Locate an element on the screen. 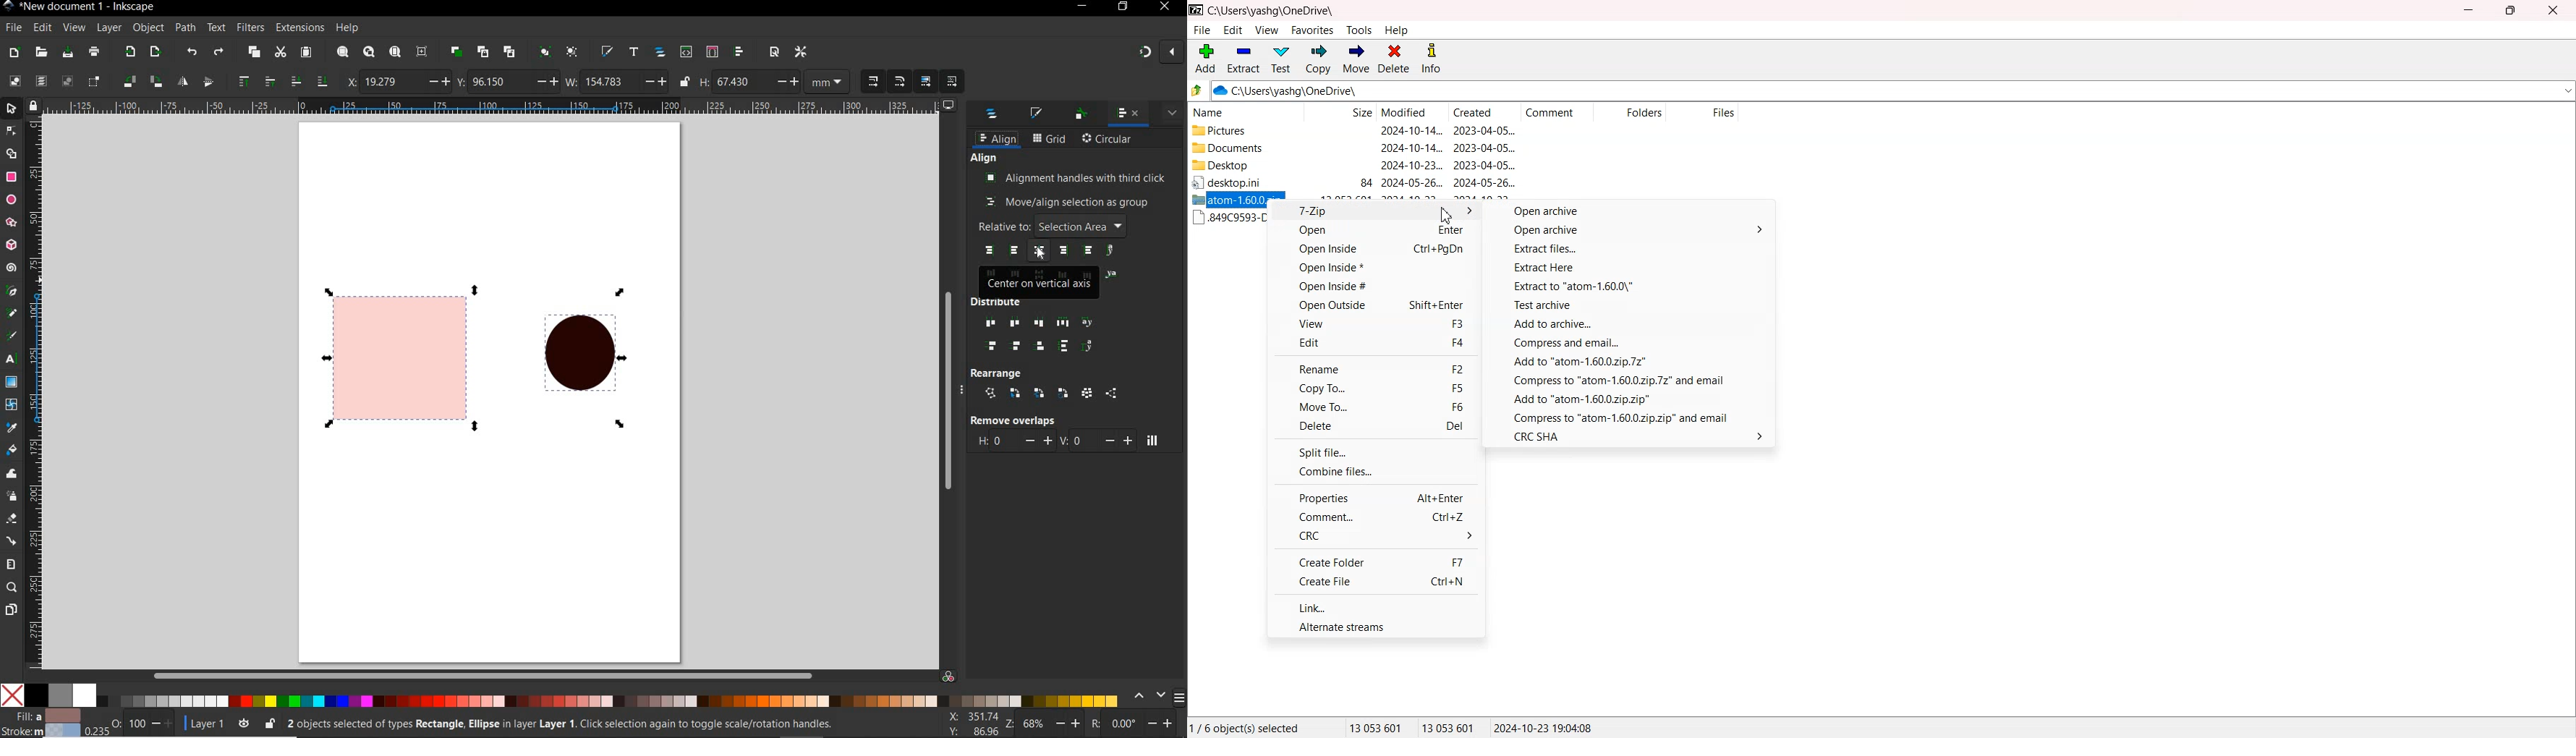 The height and width of the screenshot is (756, 2576). lock or unlock width and height is located at coordinates (686, 81).